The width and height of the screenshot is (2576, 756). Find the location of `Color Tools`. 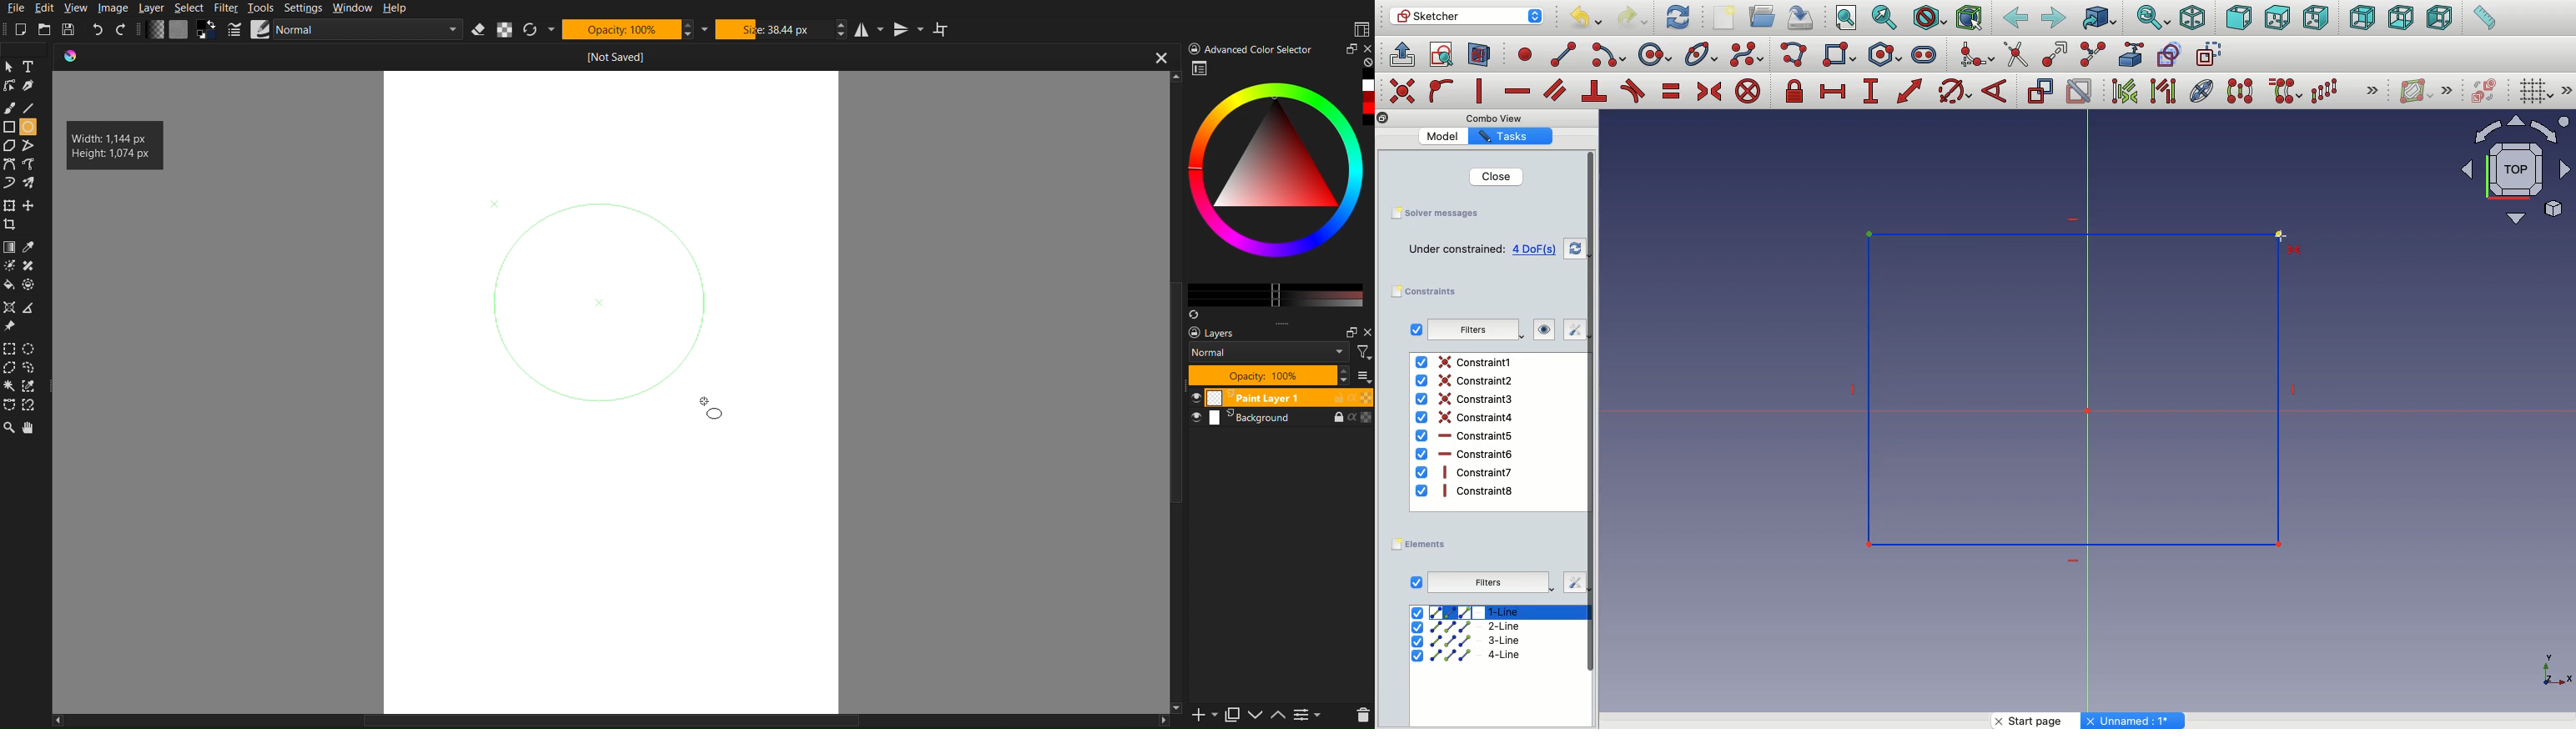

Color Tools is located at coordinates (9, 246).